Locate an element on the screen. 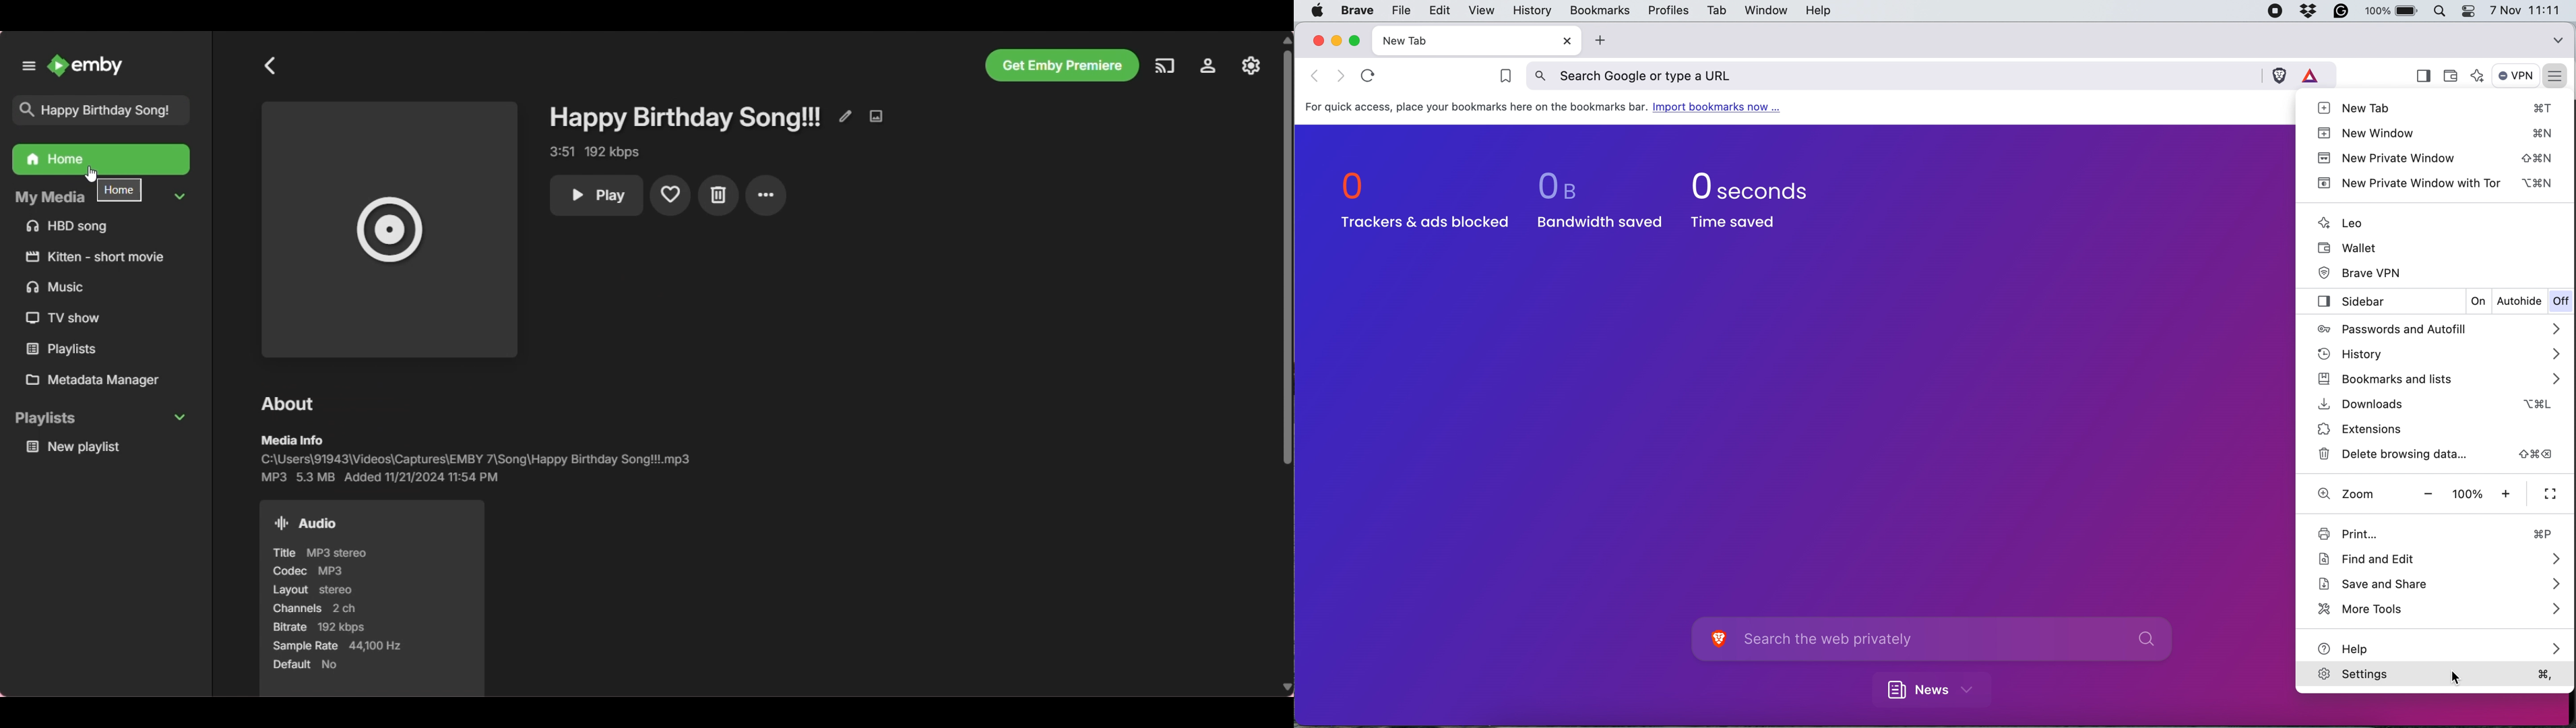 The height and width of the screenshot is (728, 2576). Brave customize list is located at coordinates (1716, 639).